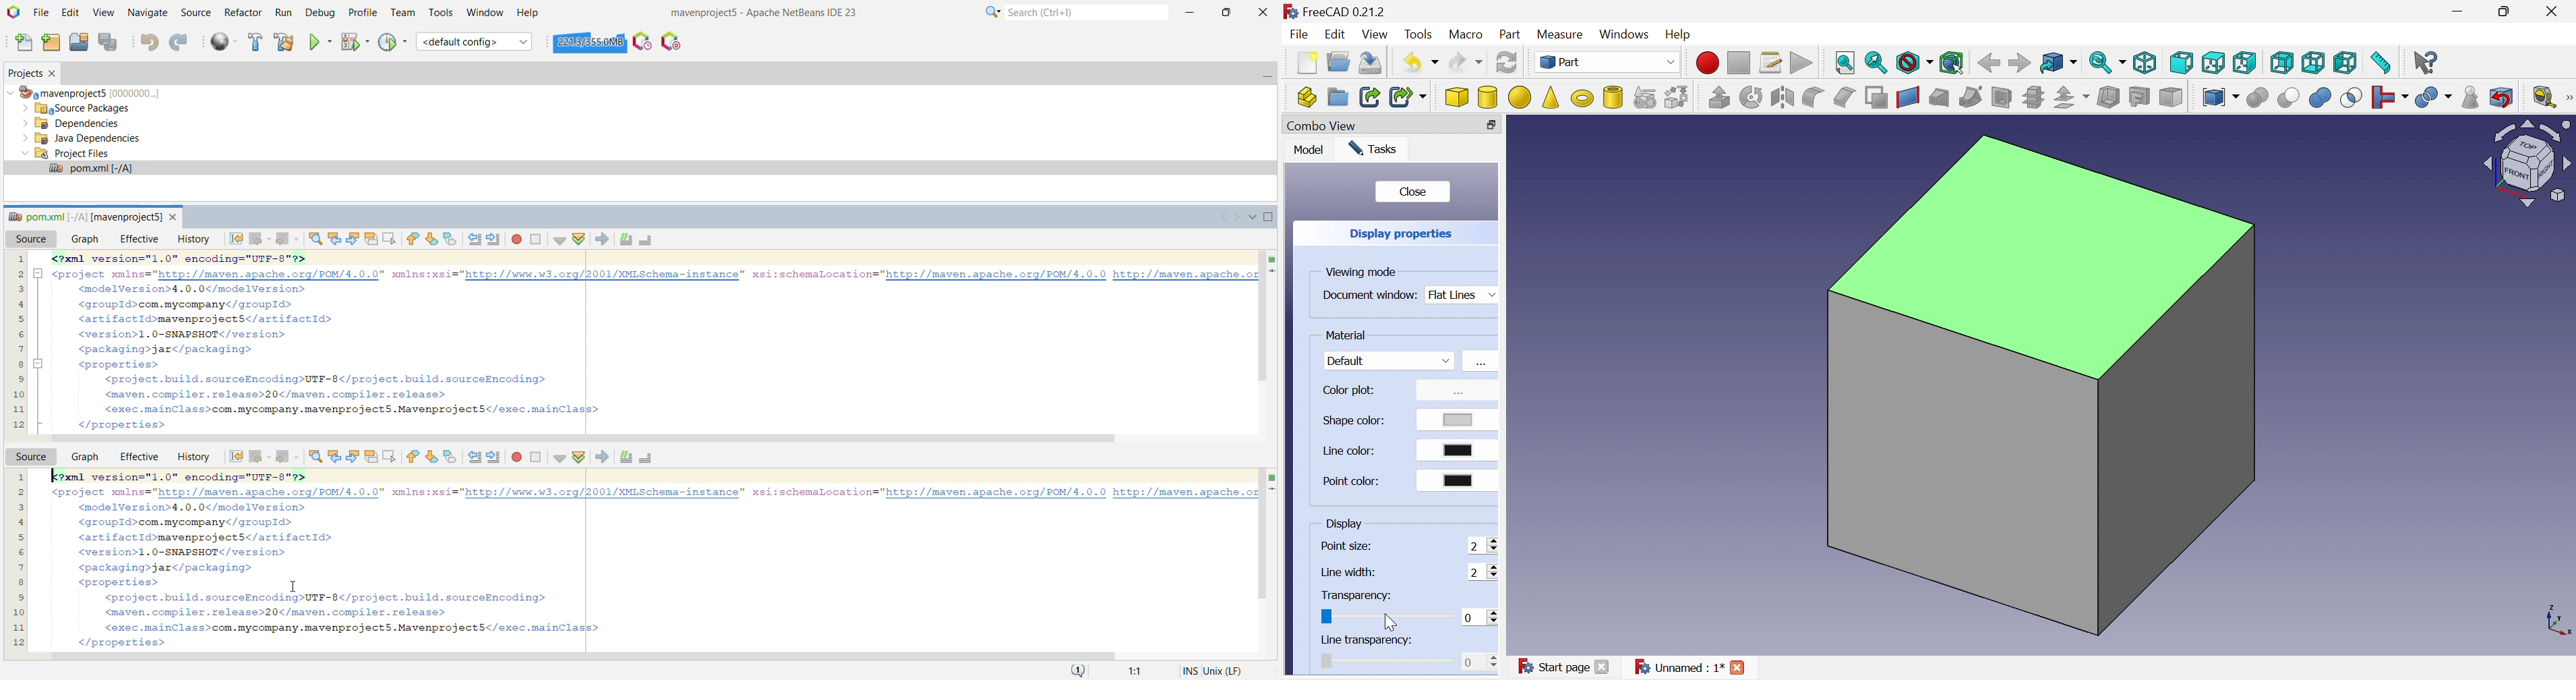  Describe the element at coordinates (1410, 96) in the screenshot. I see `Make sub-link` at that location.